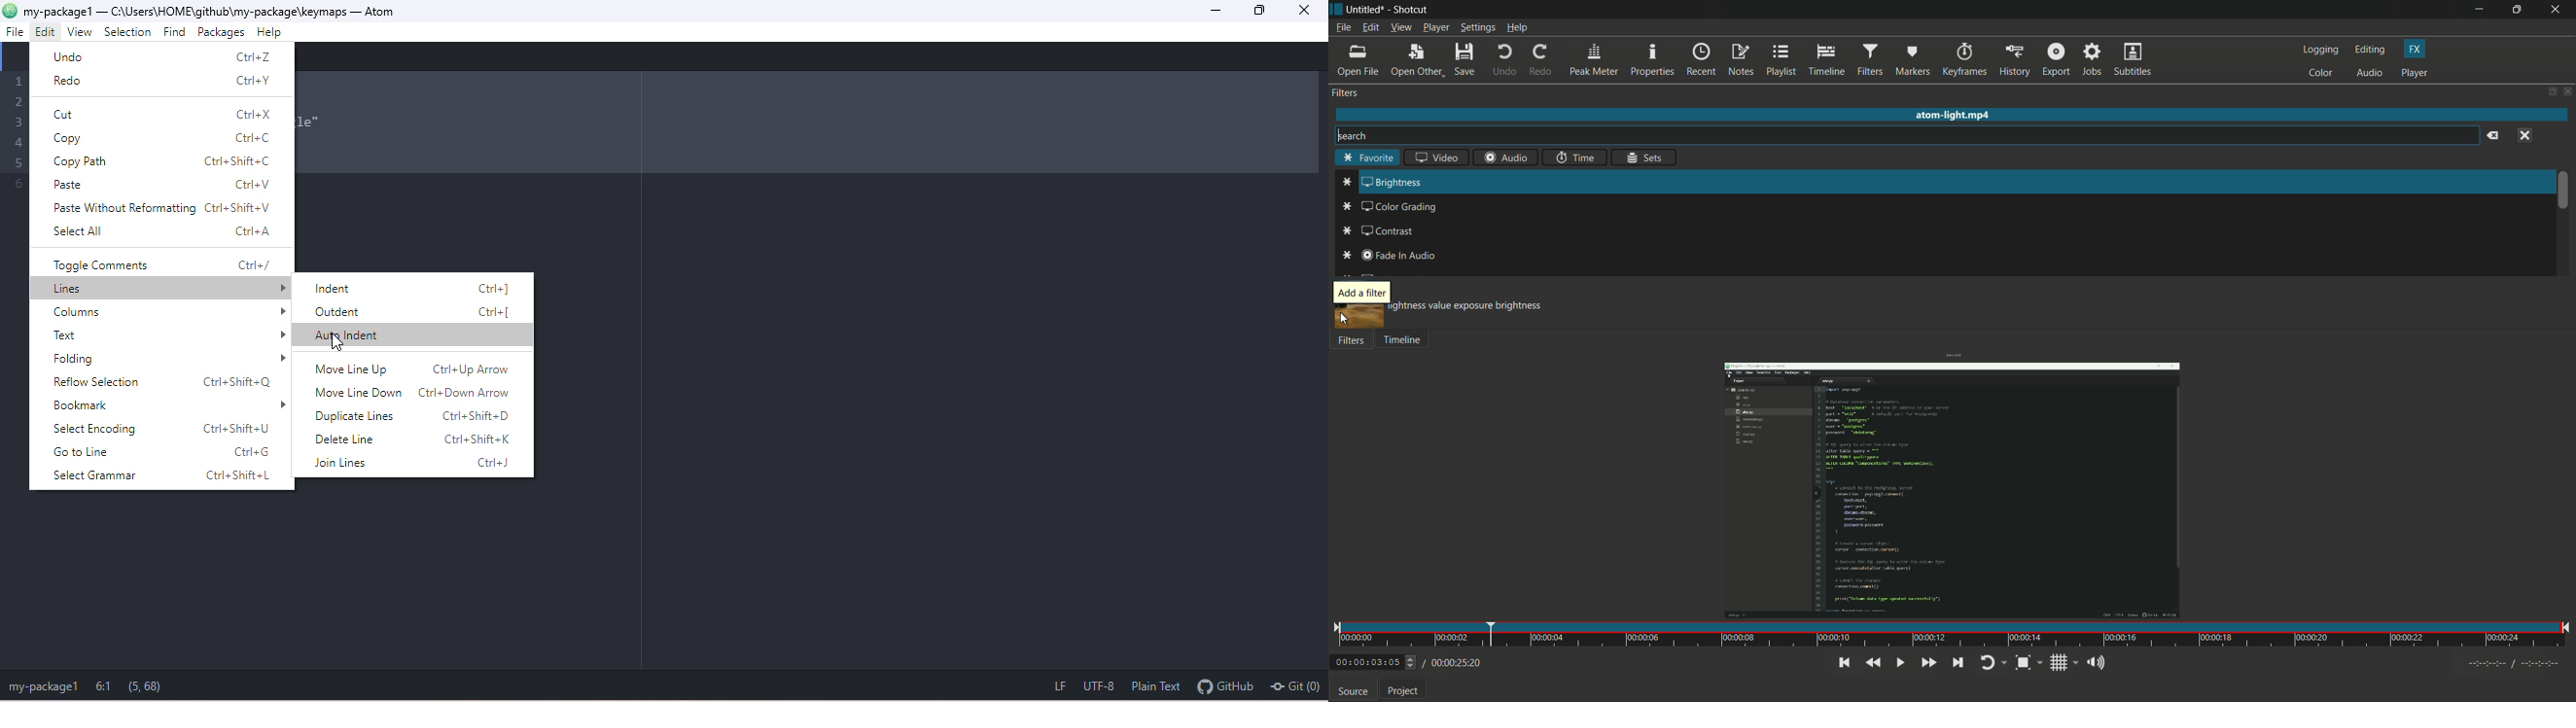  I want to click on cut, so click(158, 117).